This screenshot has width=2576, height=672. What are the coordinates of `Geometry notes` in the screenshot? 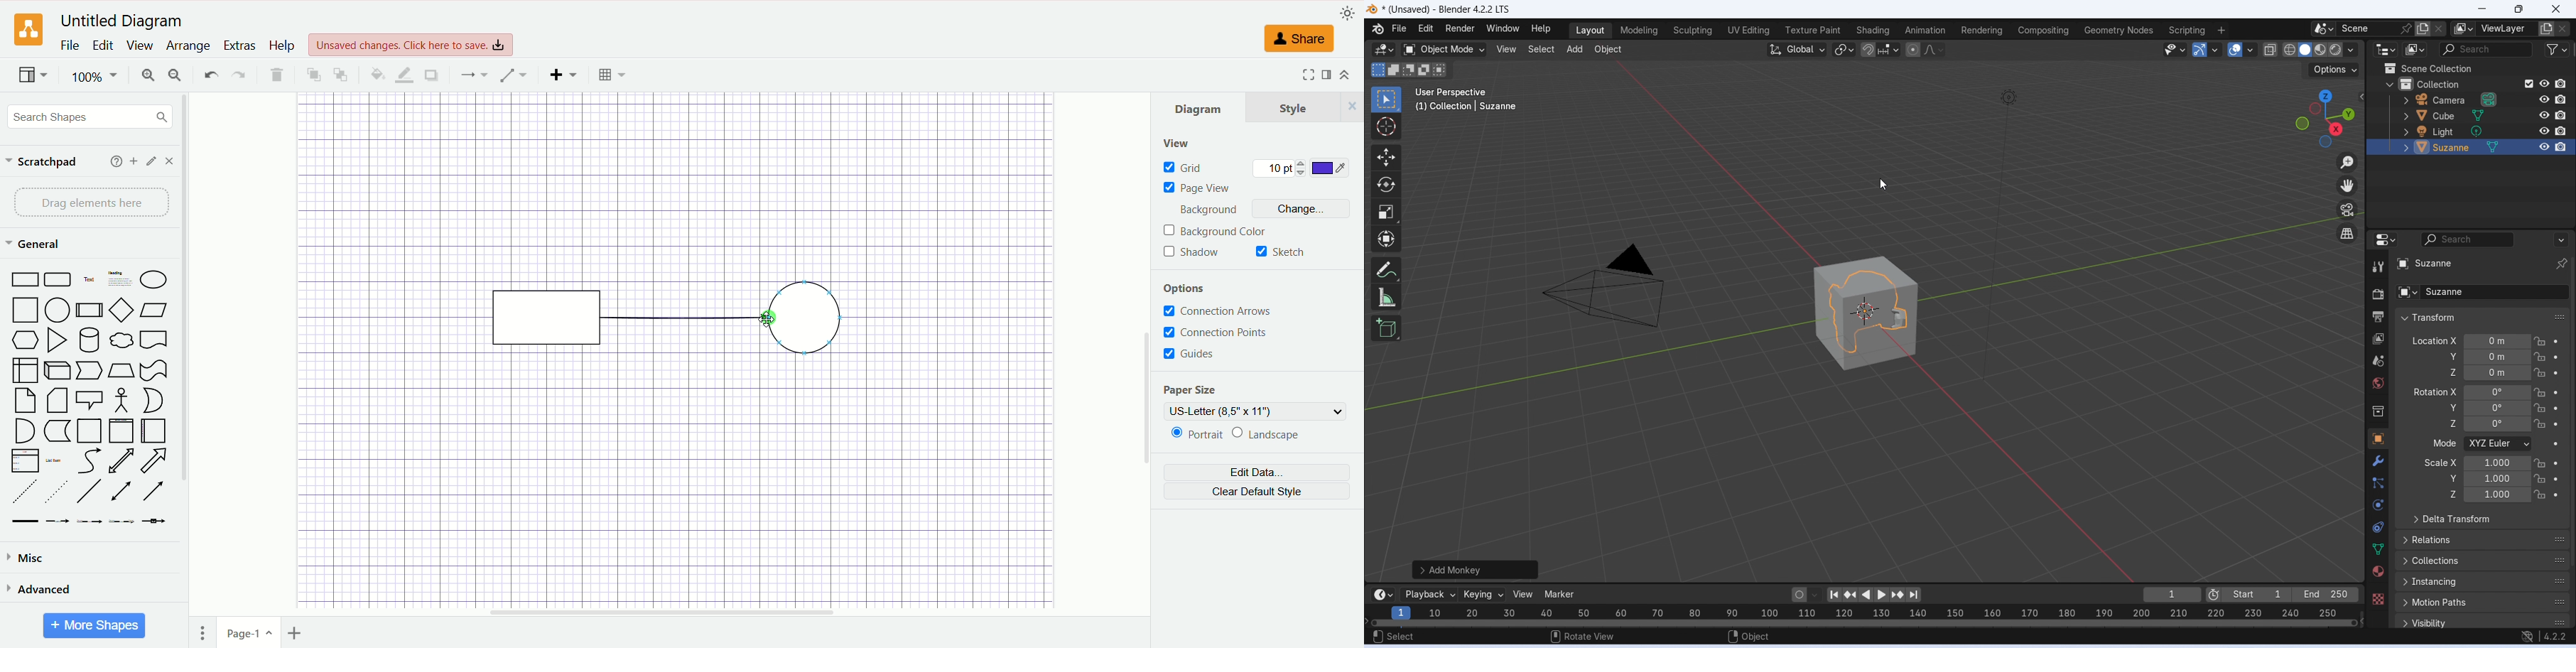 It's located at (2121, 30).